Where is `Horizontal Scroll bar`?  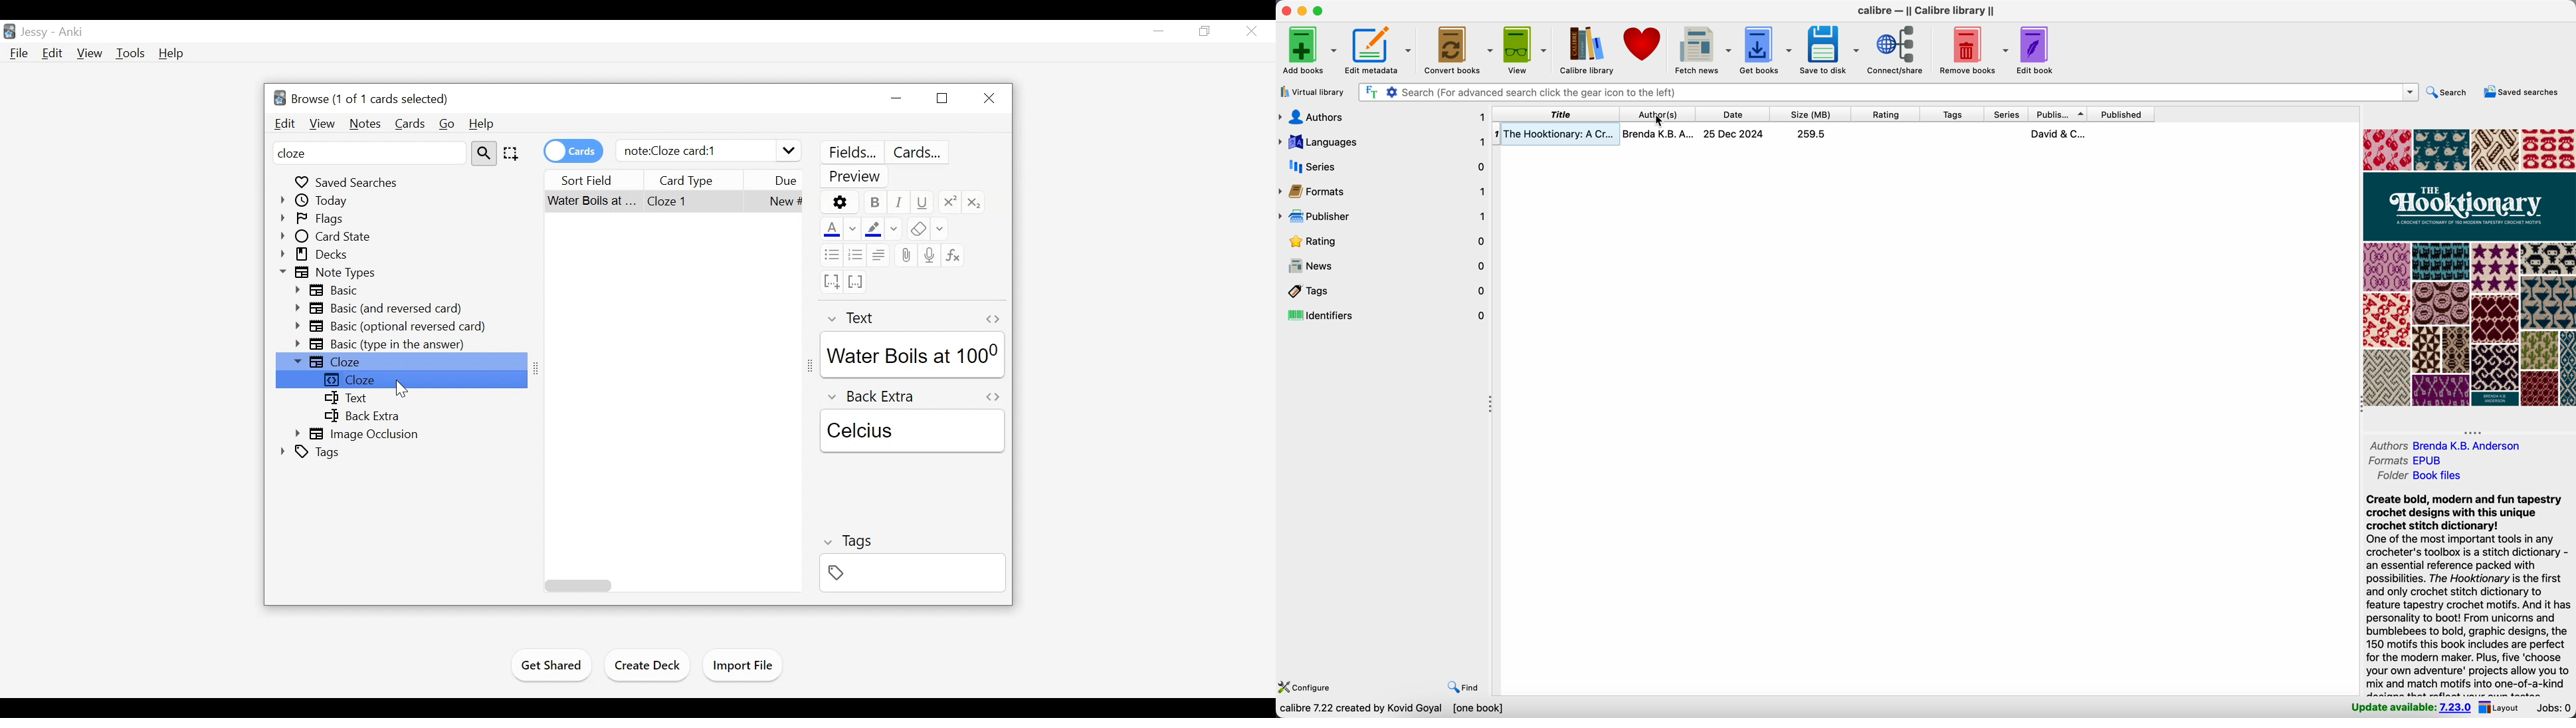 Horizontal Scroll bar is located at coordinates (583, 585).